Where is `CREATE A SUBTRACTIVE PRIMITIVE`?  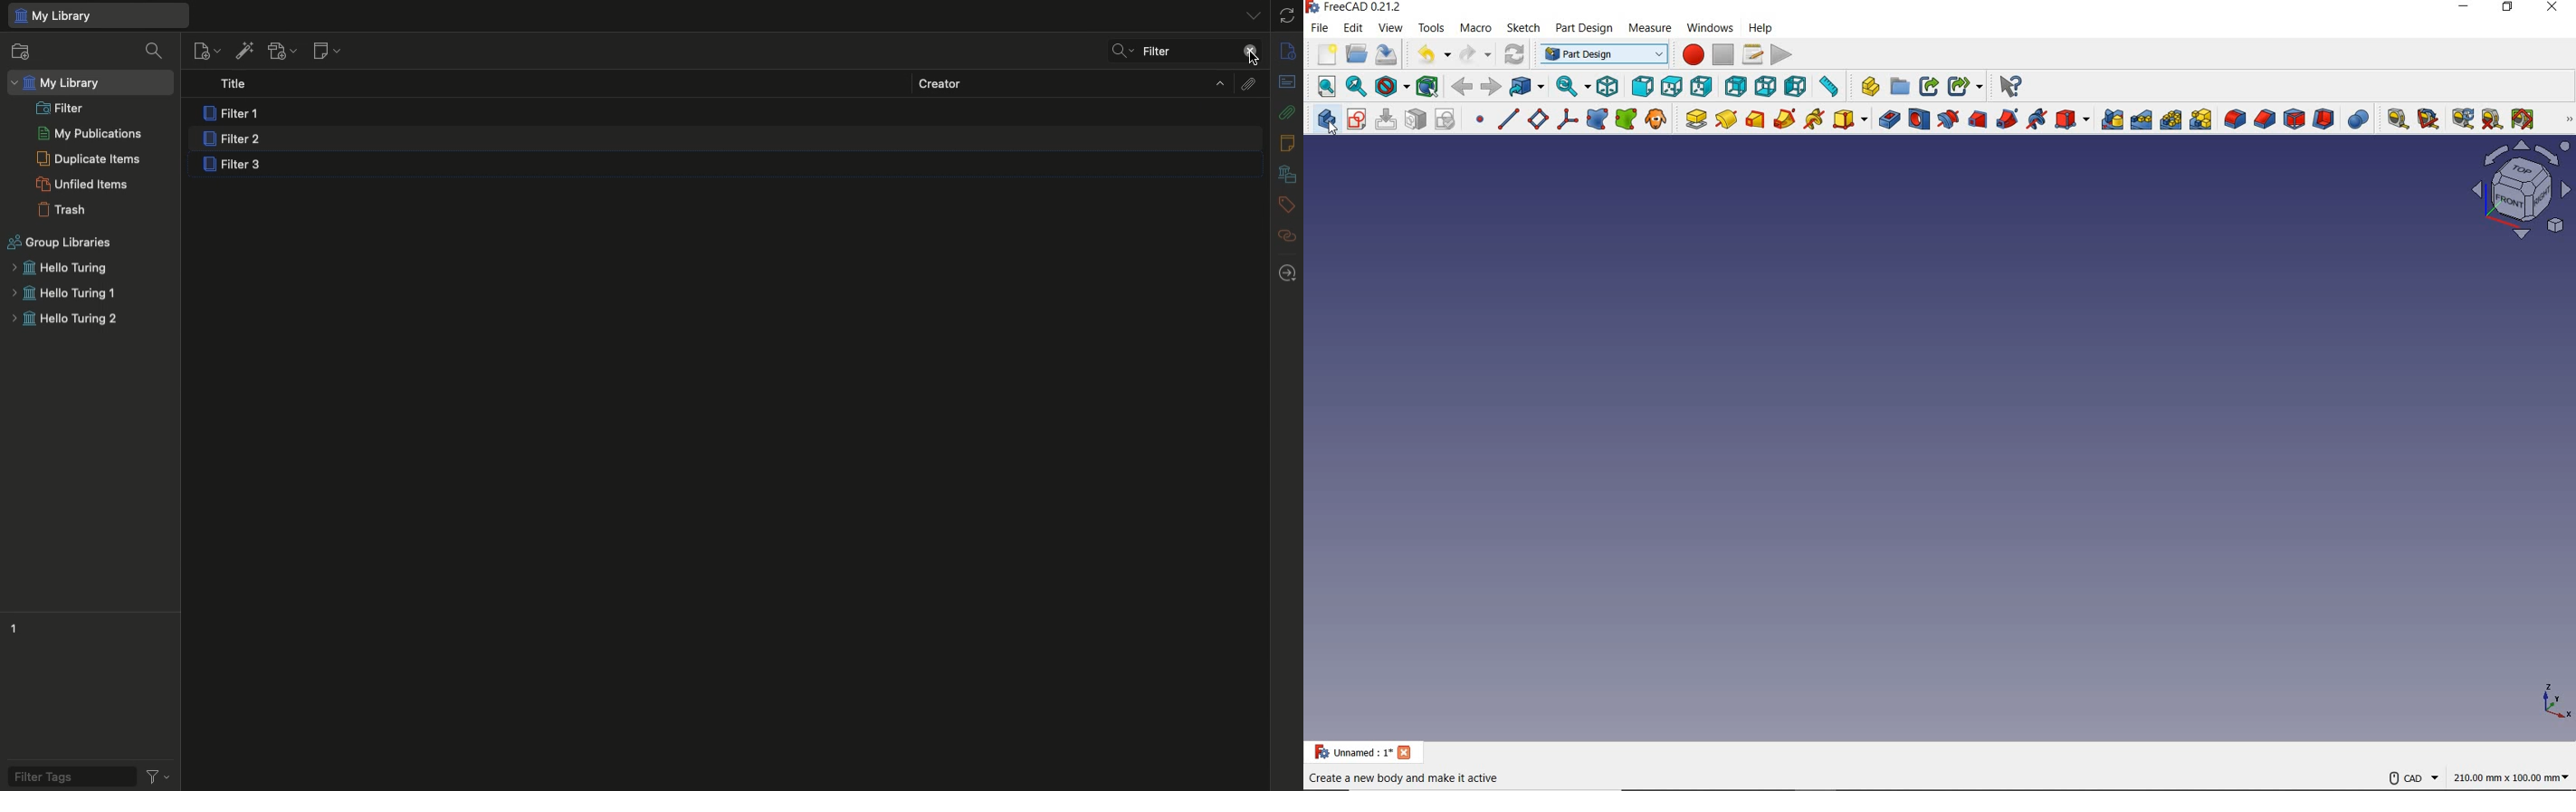
CREATE A SUBTRACTIVE PRIMITIVE is located at coordinates (2073, 118).